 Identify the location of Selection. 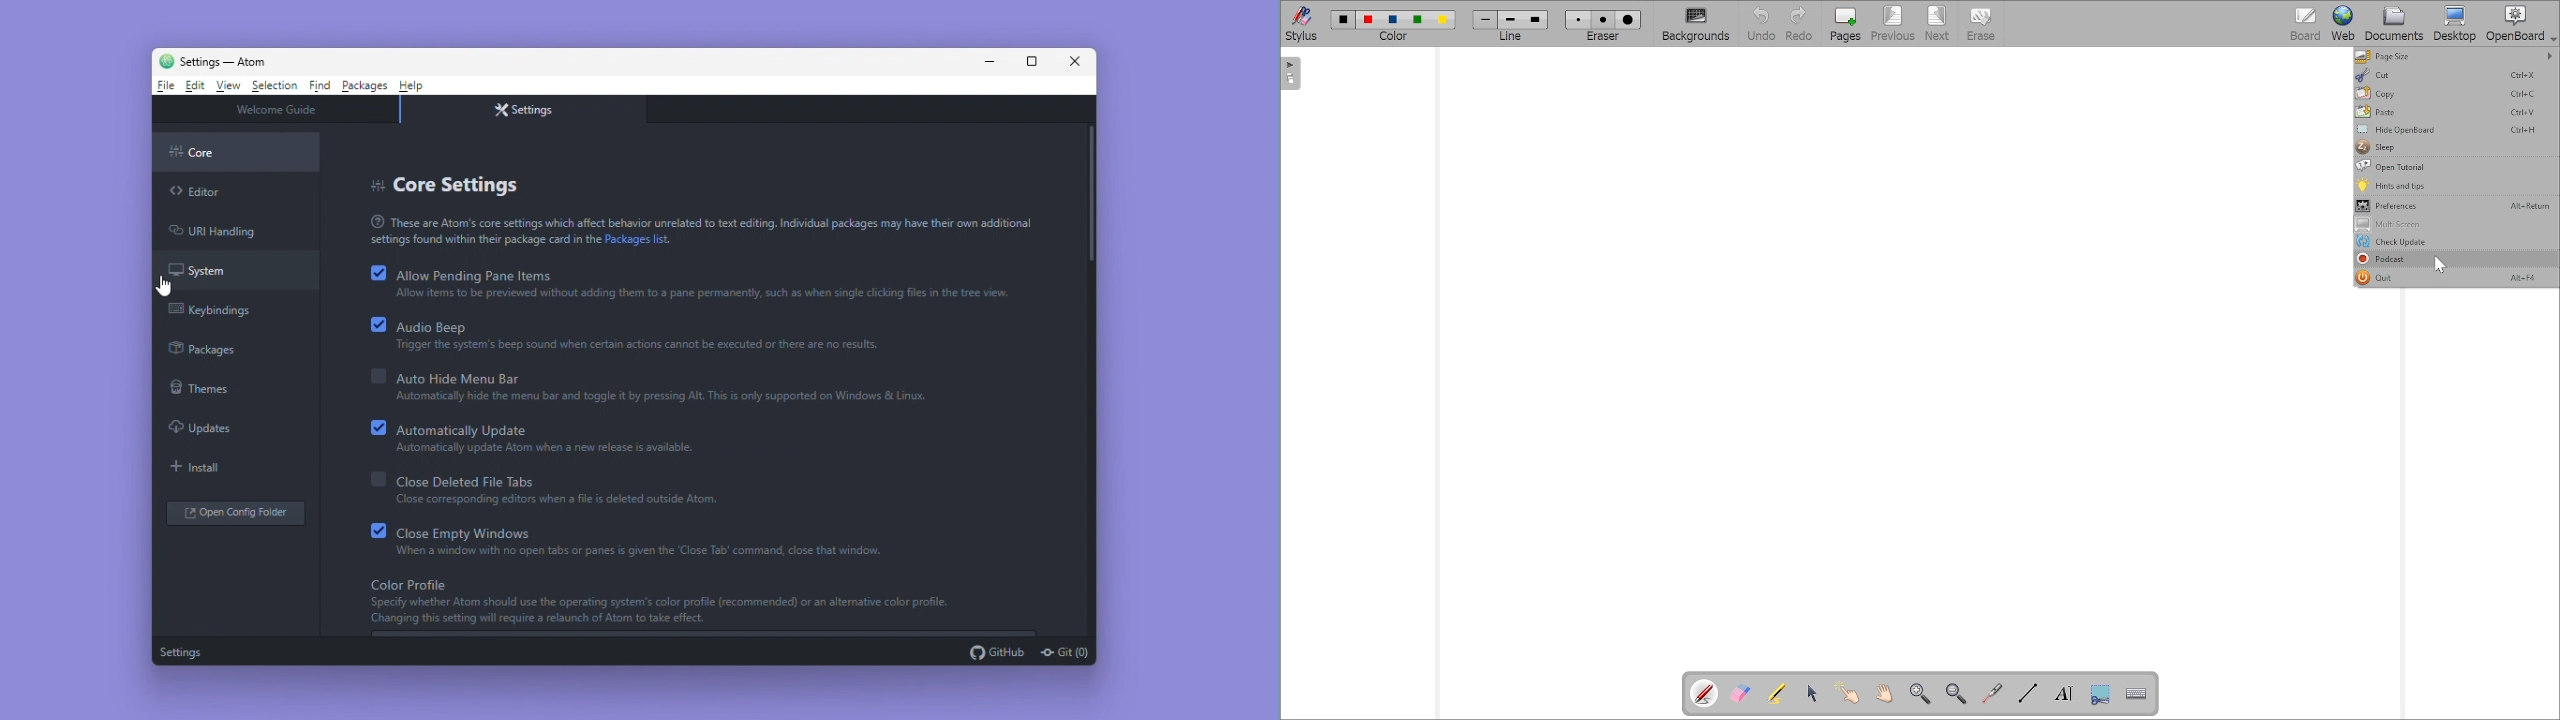
(276, 86).